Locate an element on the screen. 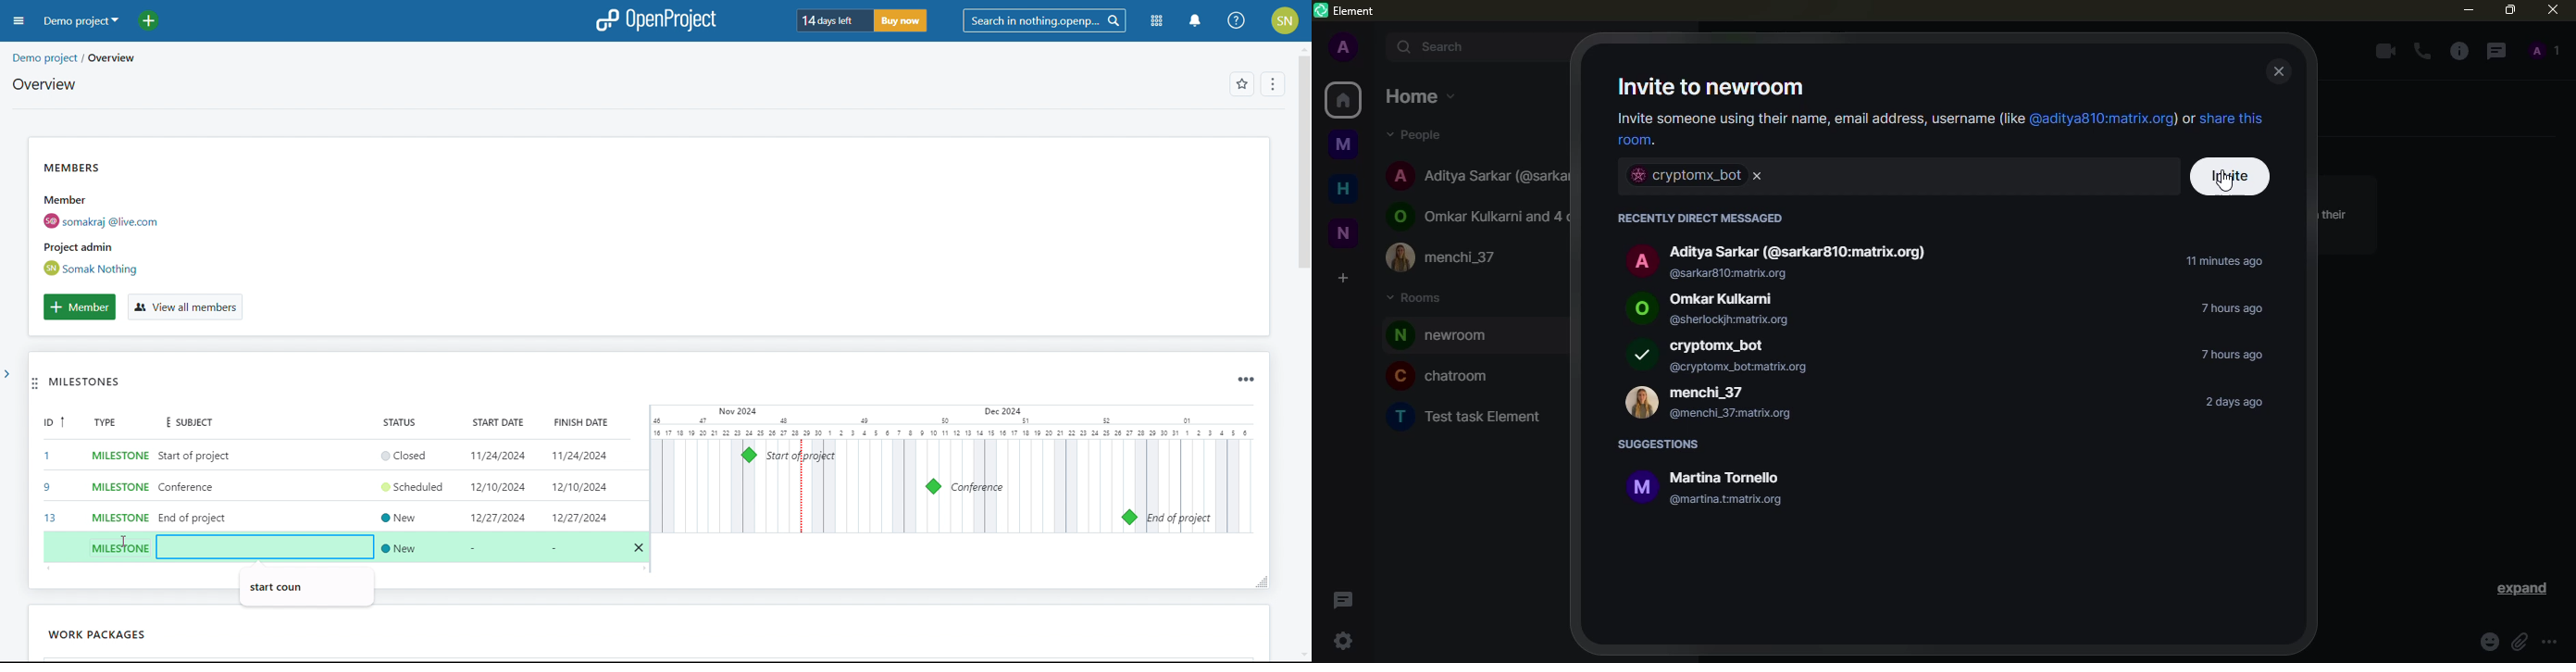  i Martina Tornello
@martina.tmatrix.org is located at coordinates (1743, 489).